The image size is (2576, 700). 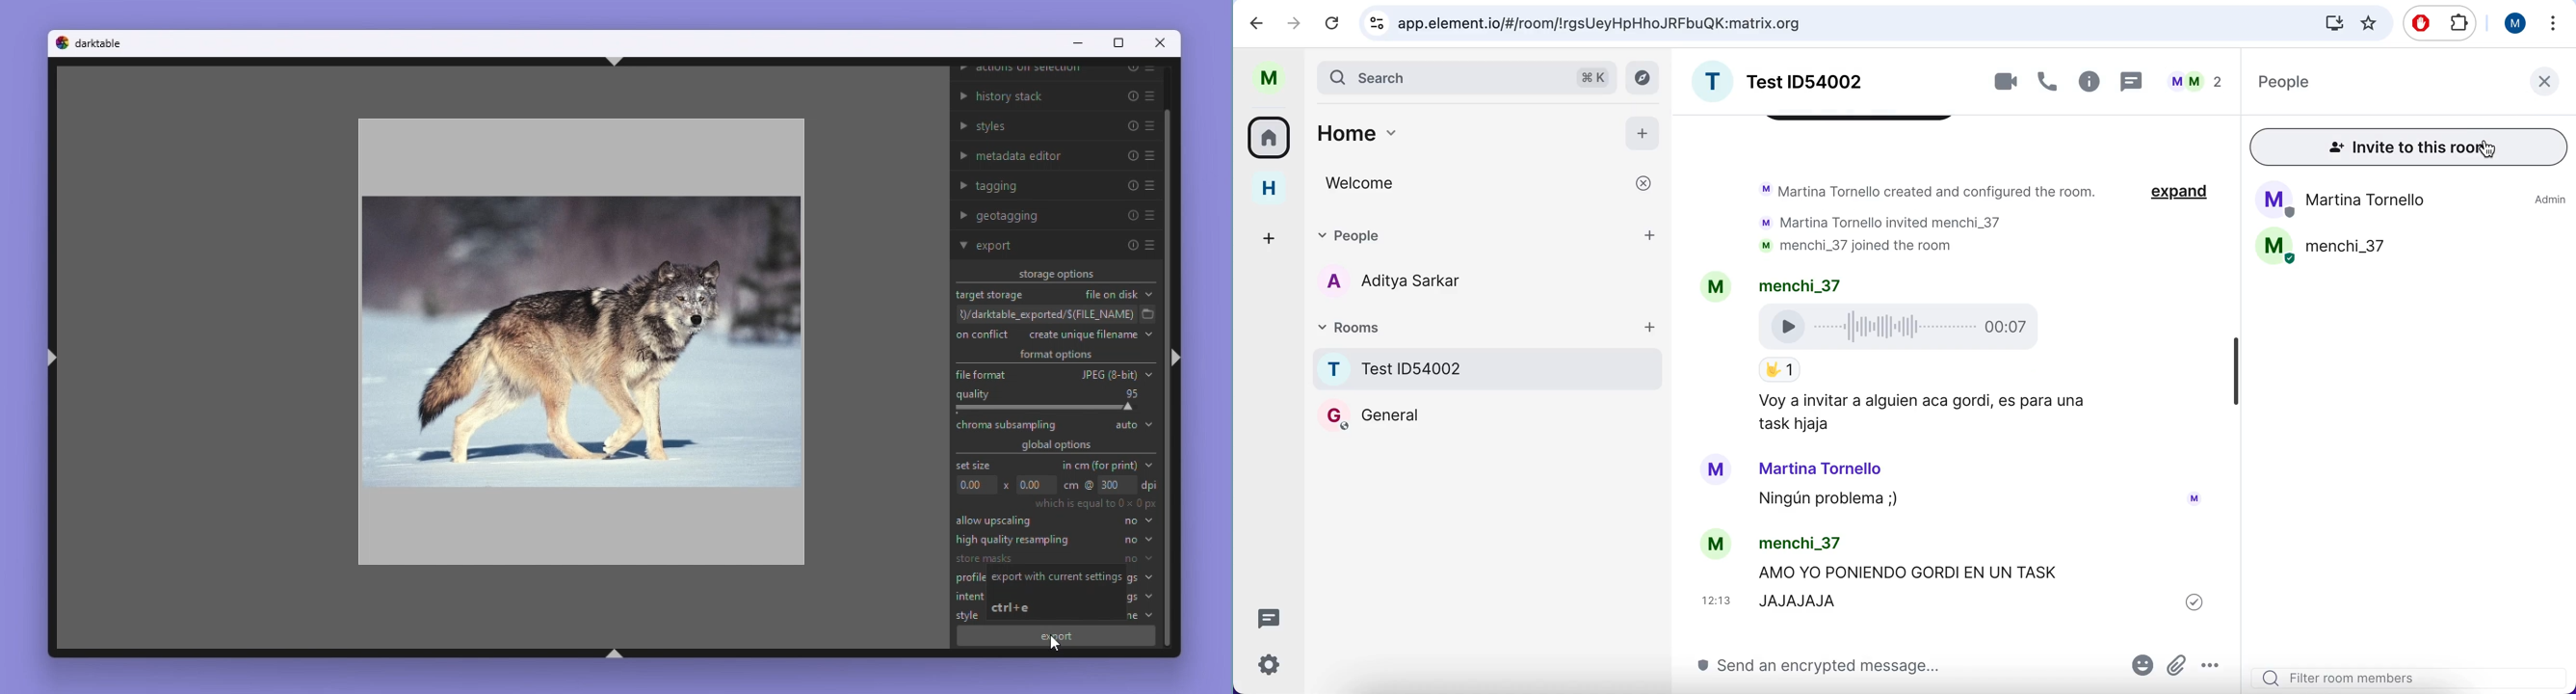 What do you see at coordinates (1804, 283) in the screenshot?
I see `menchi_37` at bounding box center [1804, 283].